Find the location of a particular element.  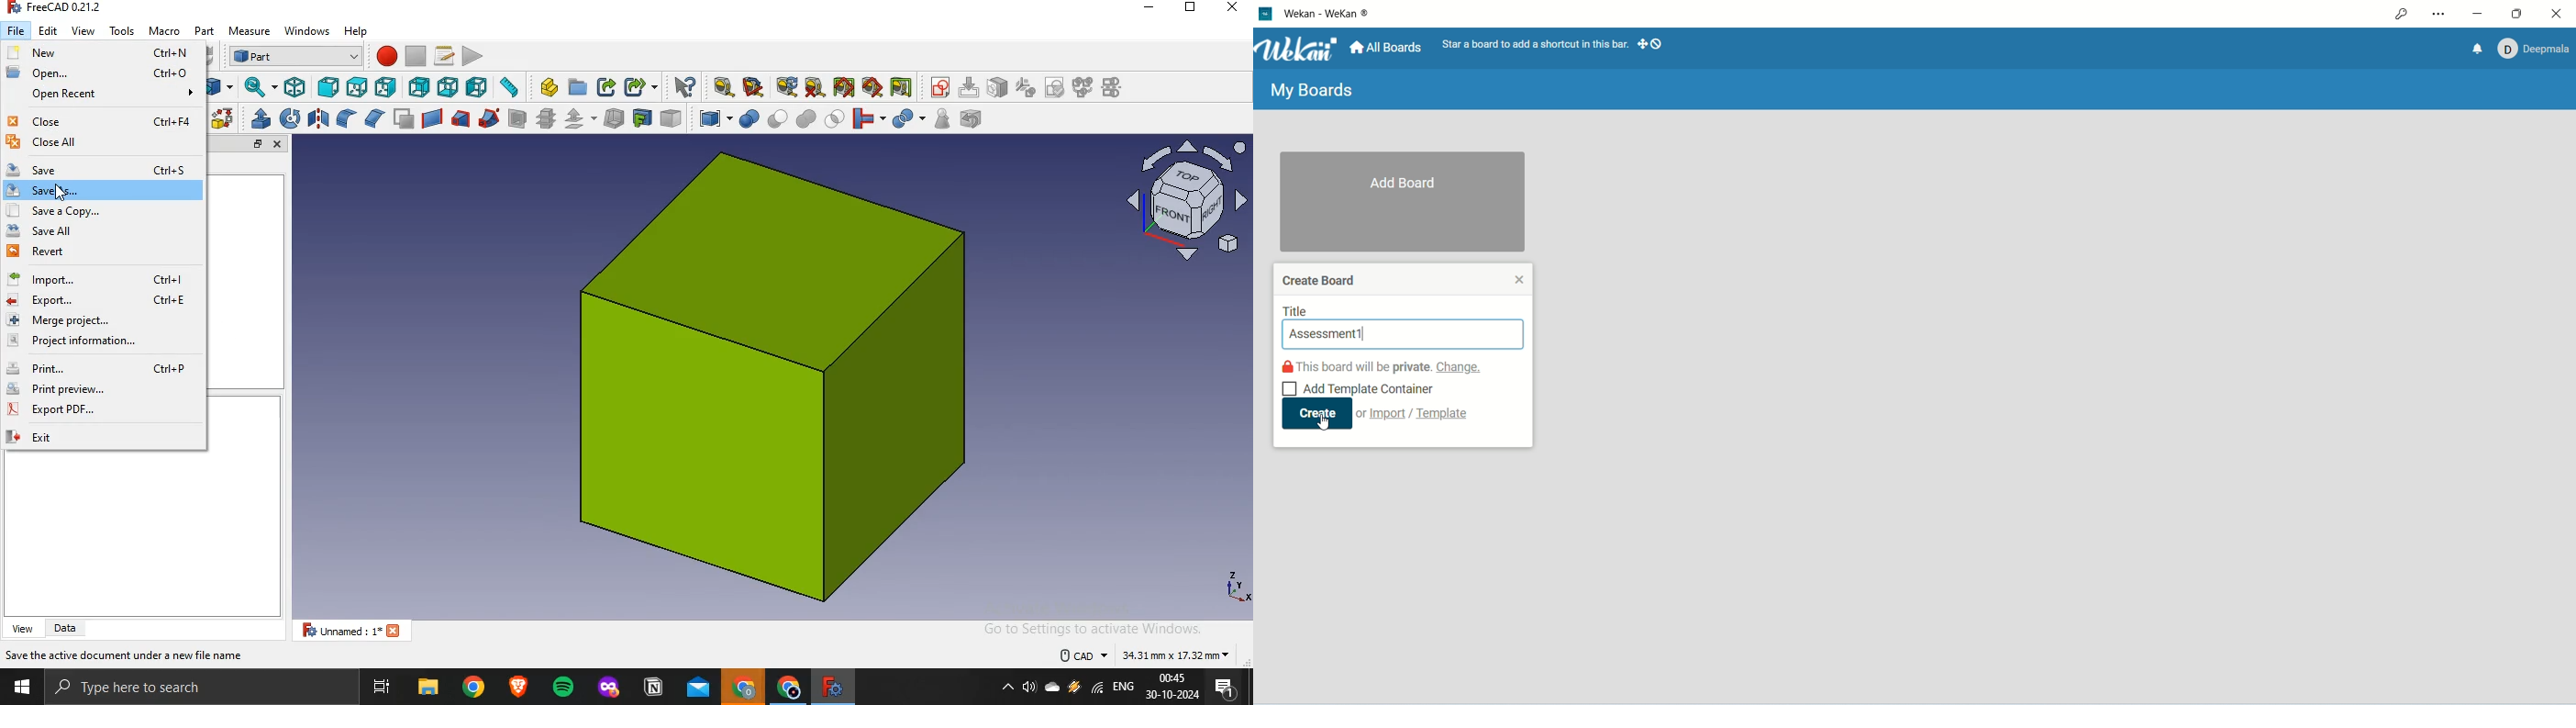

defeaturing is located at coordinates (973, 119).